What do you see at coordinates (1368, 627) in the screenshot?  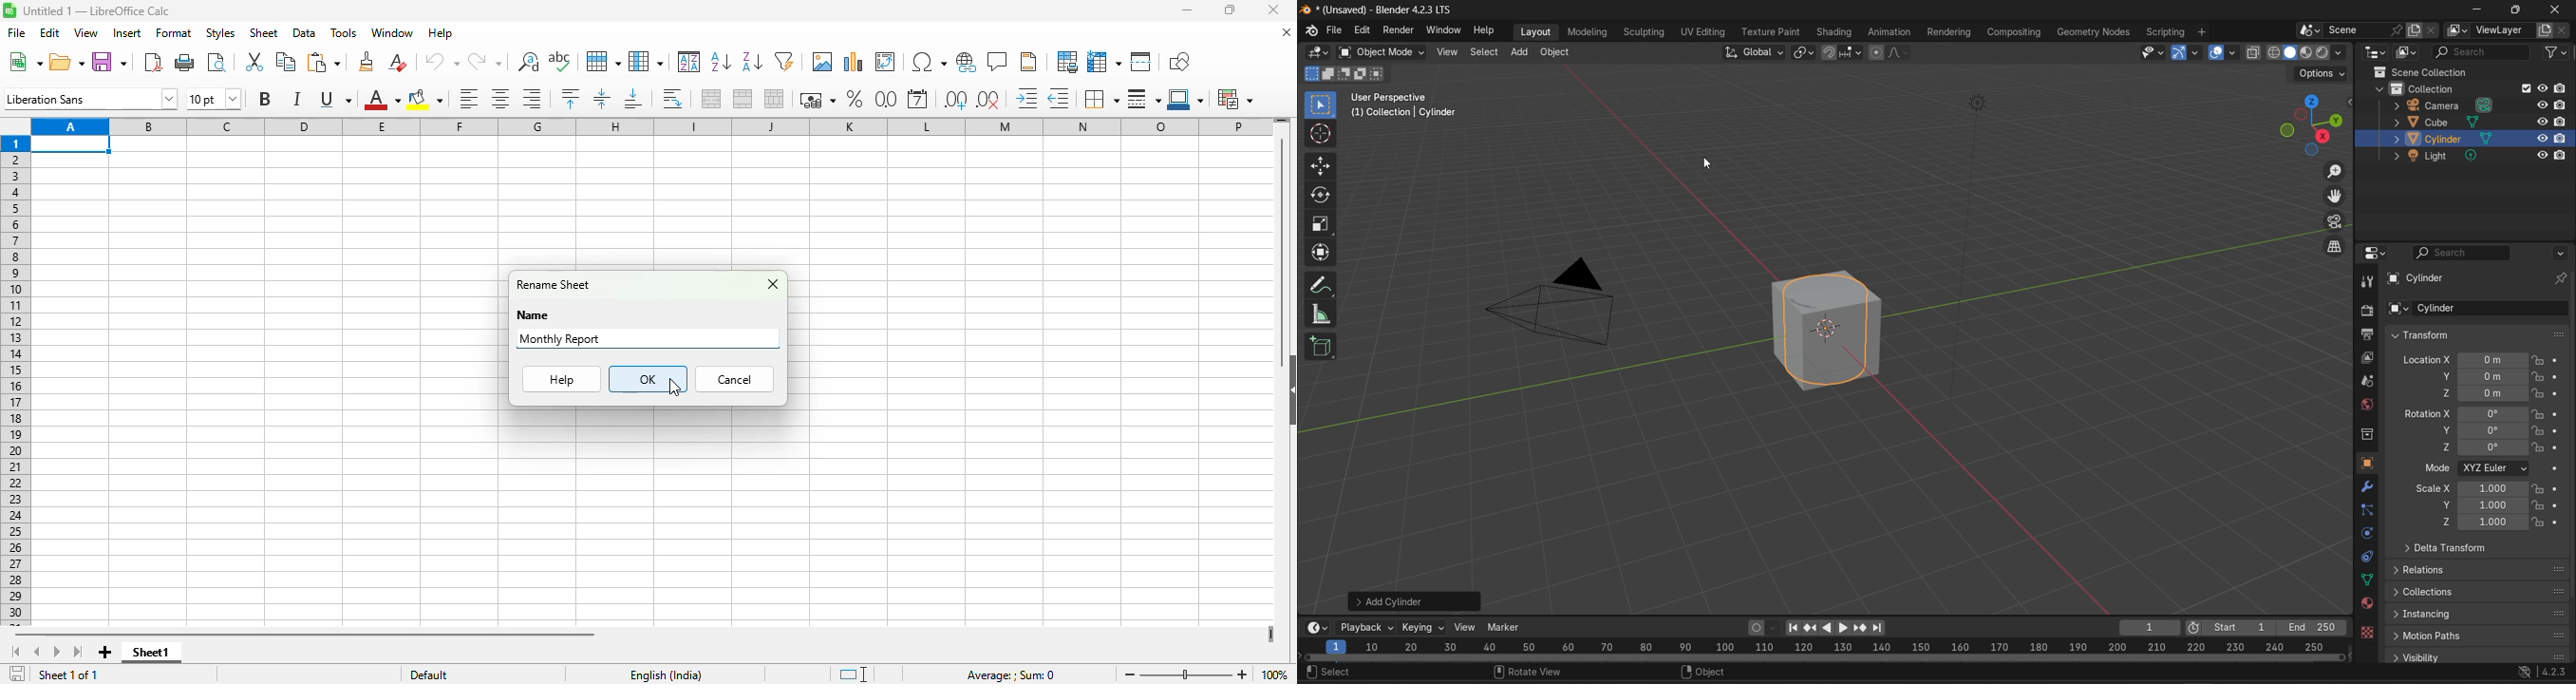 I see `playback` at bounding box center [1368, 627].